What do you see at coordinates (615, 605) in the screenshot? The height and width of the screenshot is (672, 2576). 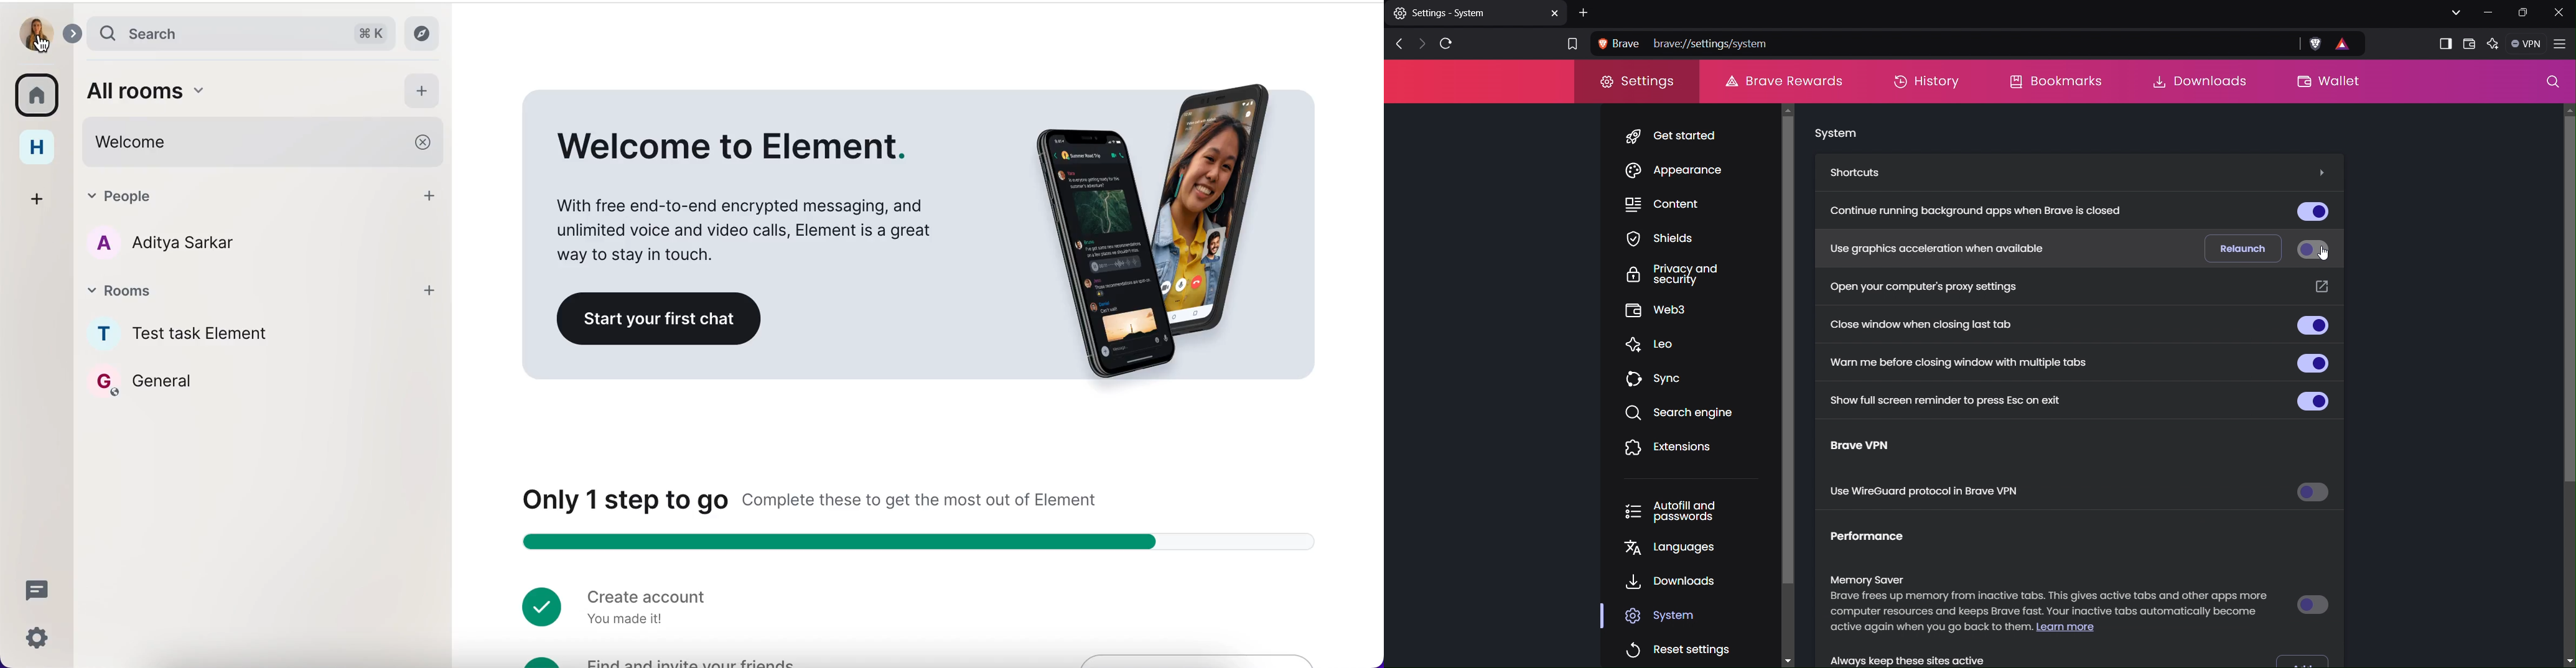 I see `create account you made it` at bounding box center [615, 605].